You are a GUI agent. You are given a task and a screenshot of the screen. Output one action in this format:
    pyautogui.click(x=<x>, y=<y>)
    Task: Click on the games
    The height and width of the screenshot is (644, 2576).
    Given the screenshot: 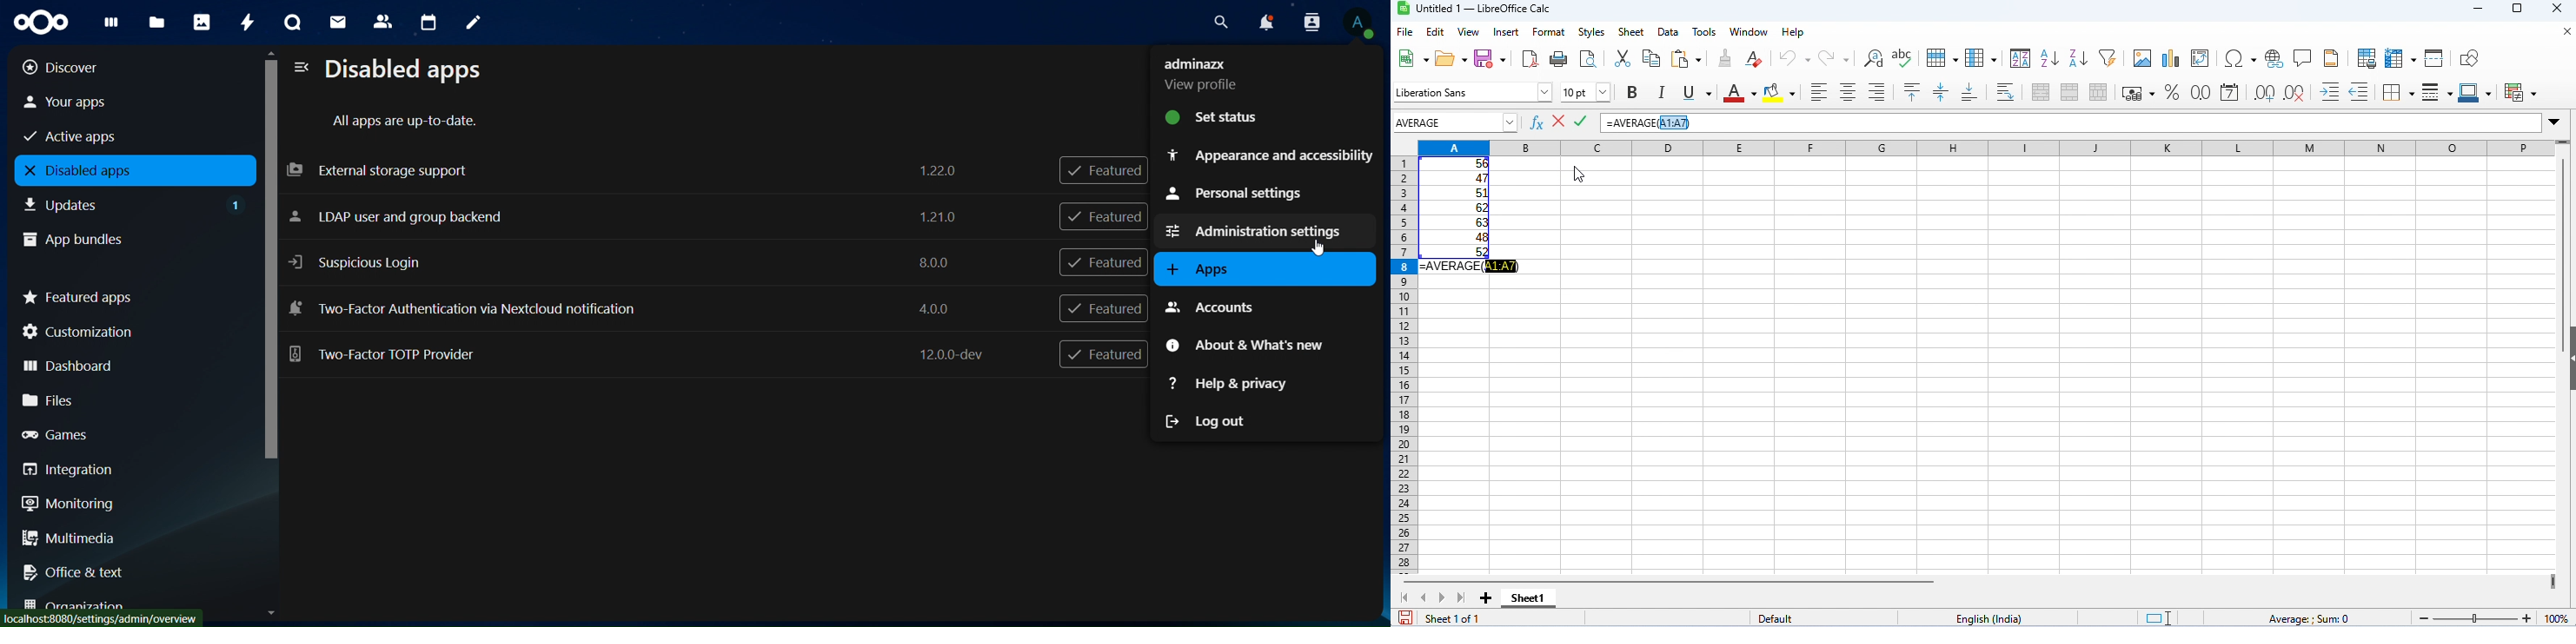 What is the action you would take?
    pyautogui.click(x=125, y=434)
    